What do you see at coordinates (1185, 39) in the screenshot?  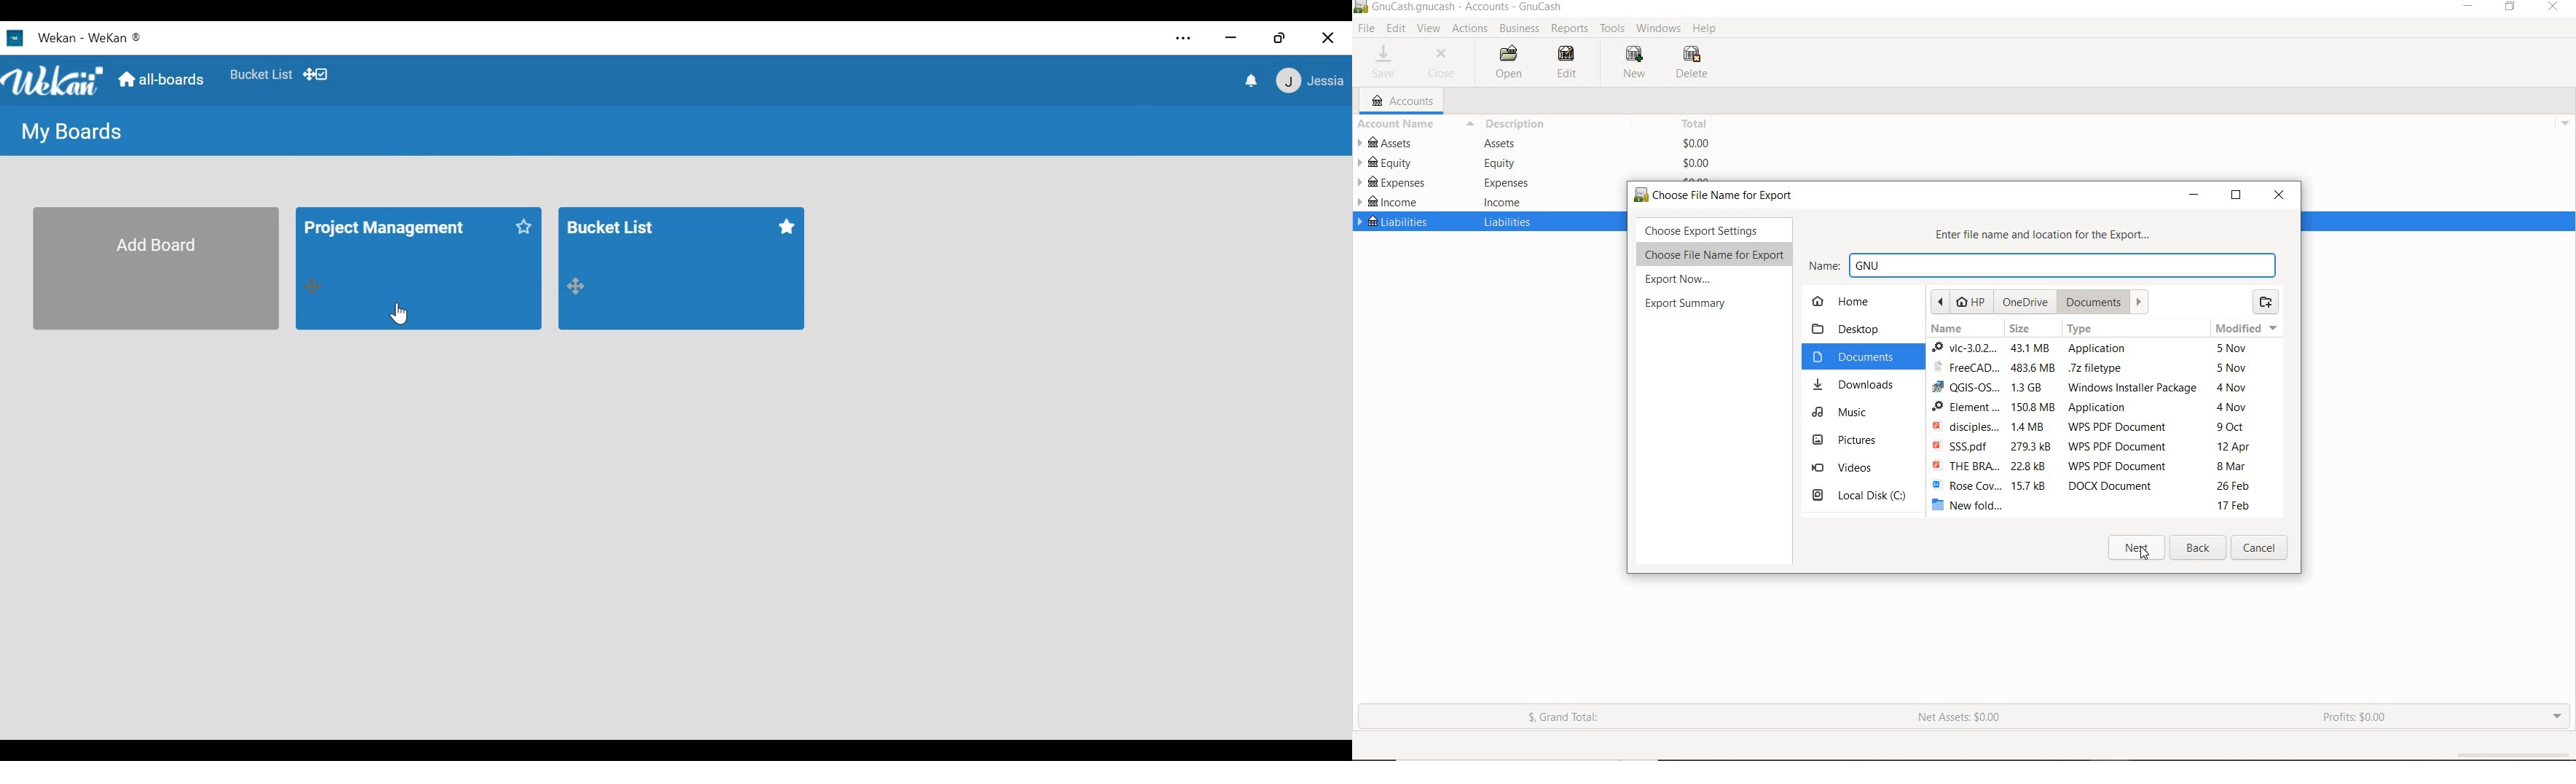 I see `Settings and more` at bounding box center [1185, 39].